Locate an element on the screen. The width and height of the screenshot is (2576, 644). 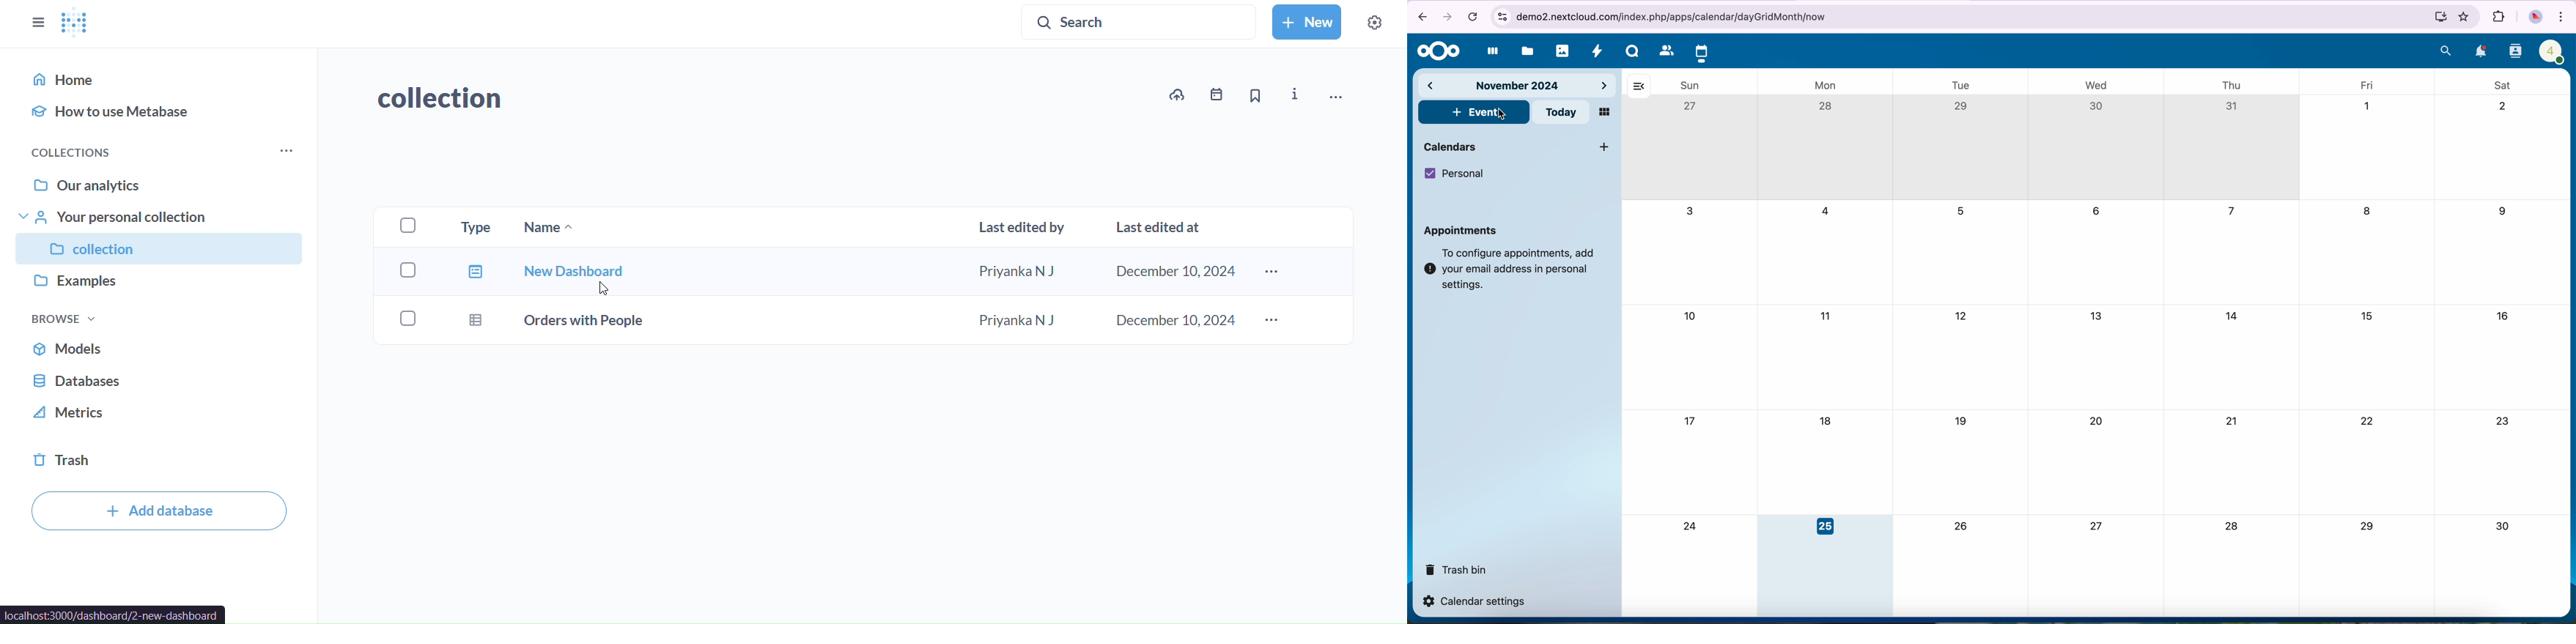
10 is located at coordinates (1691, 315).